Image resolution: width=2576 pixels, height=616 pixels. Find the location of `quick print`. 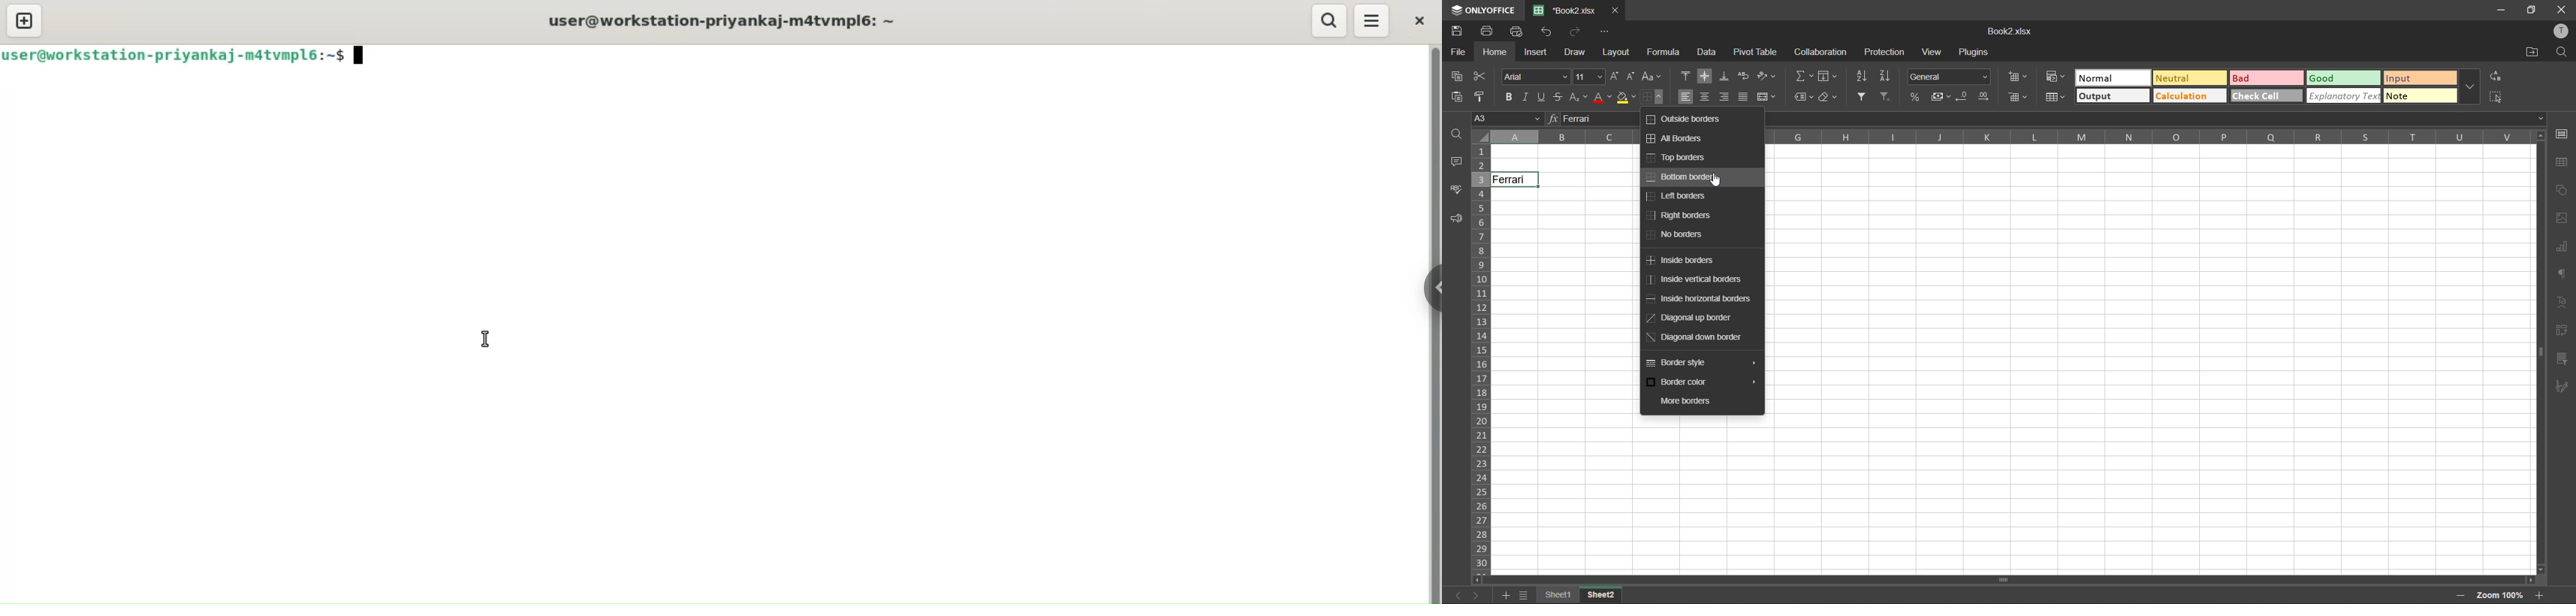

quick print is located at coordinates (1518, 31).